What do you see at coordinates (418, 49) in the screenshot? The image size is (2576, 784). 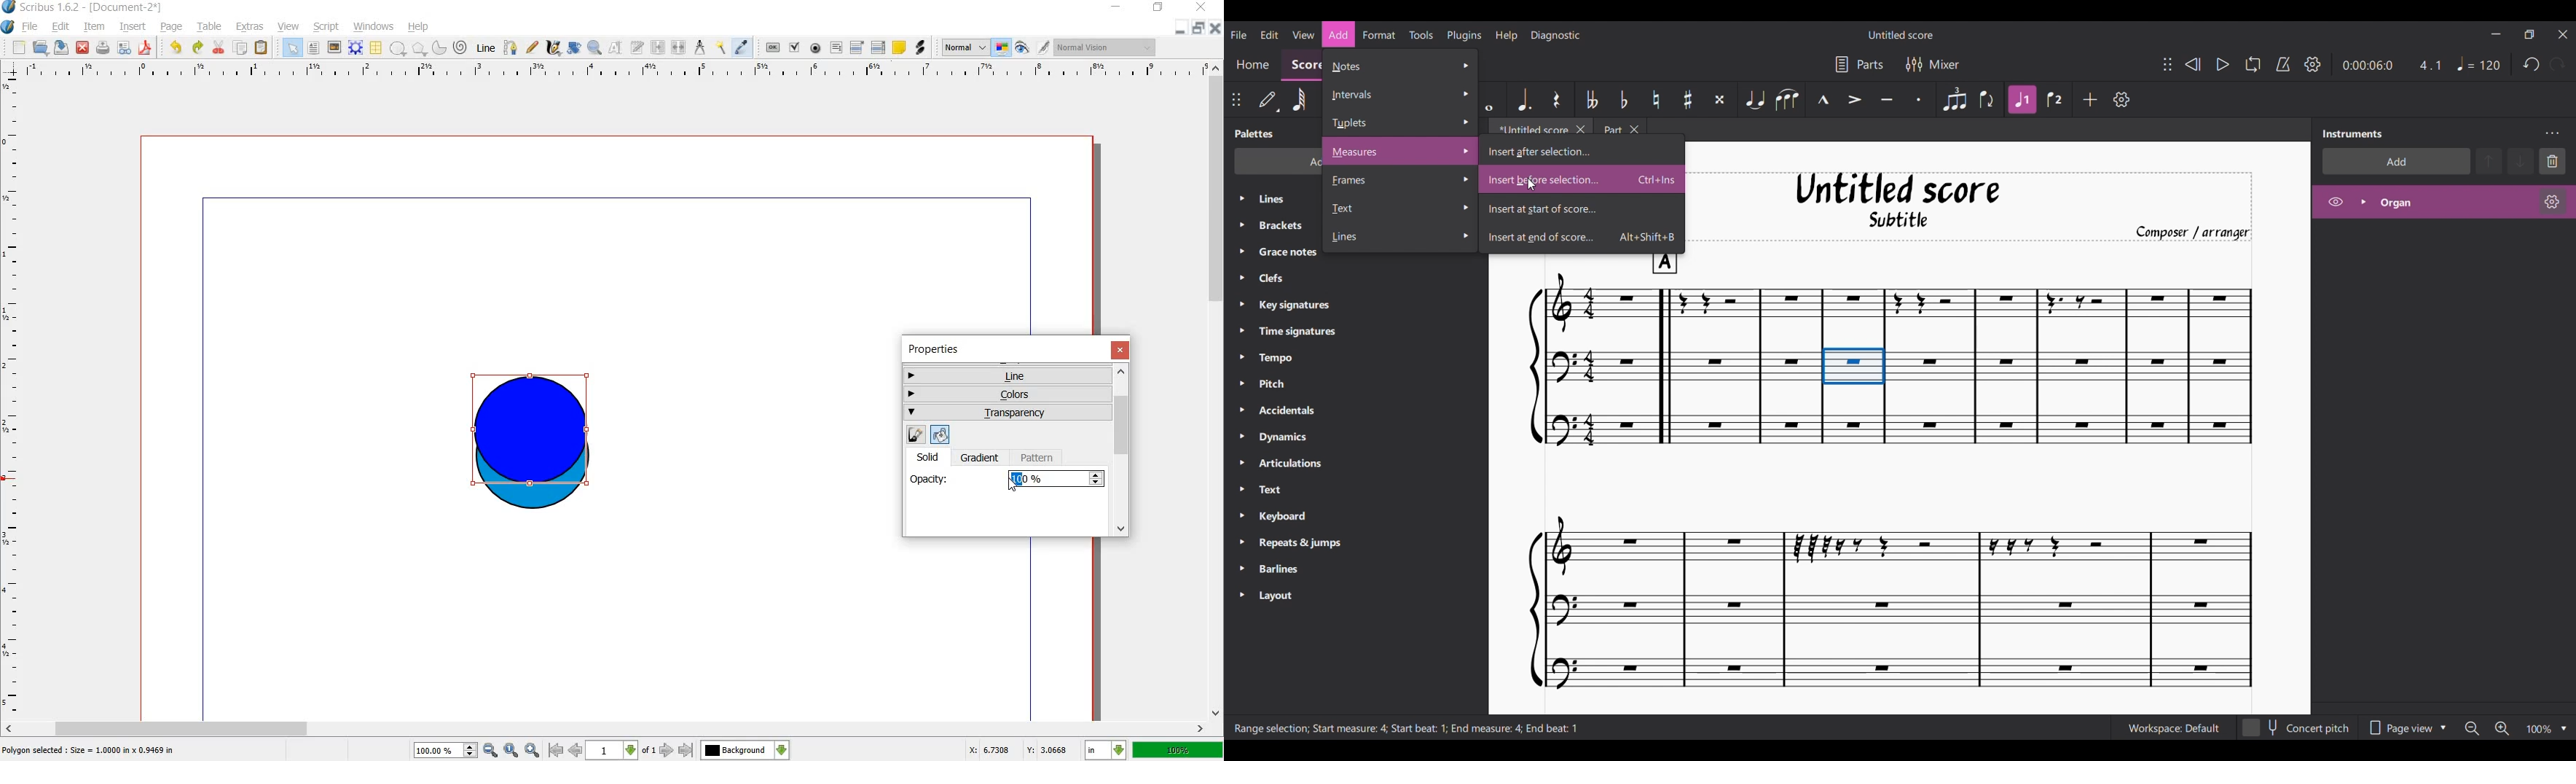 I see `polygon` at bounding box center [418, 49].